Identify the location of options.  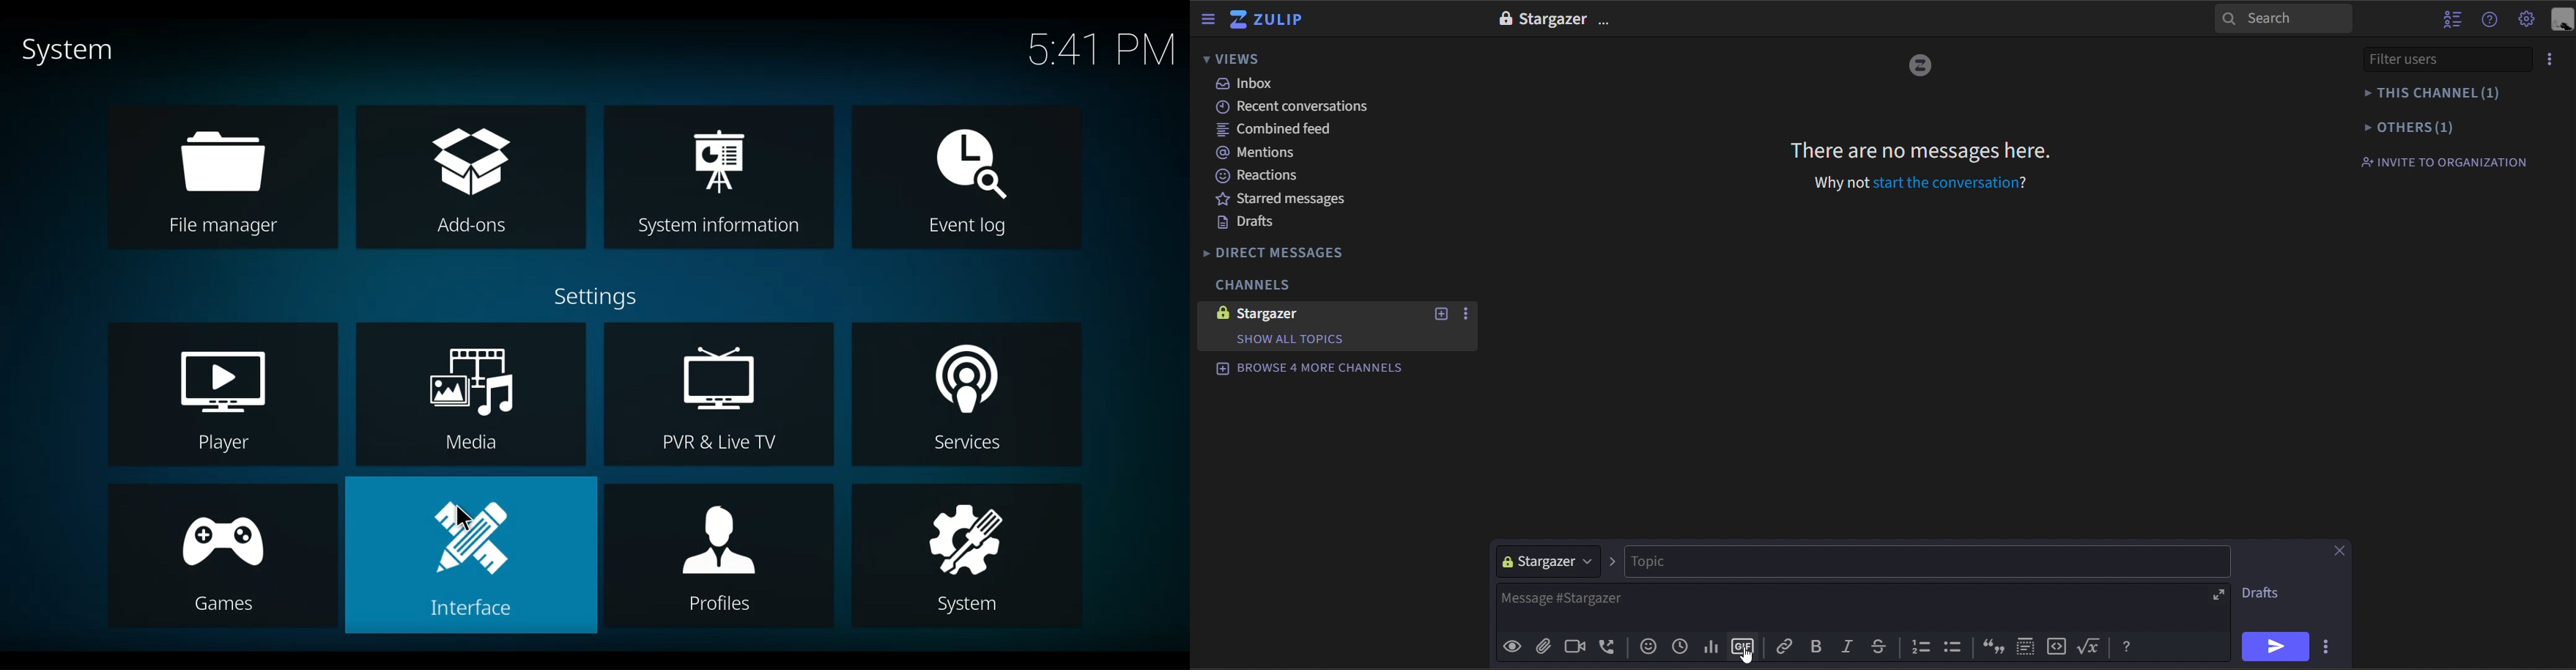
(1468, 314).